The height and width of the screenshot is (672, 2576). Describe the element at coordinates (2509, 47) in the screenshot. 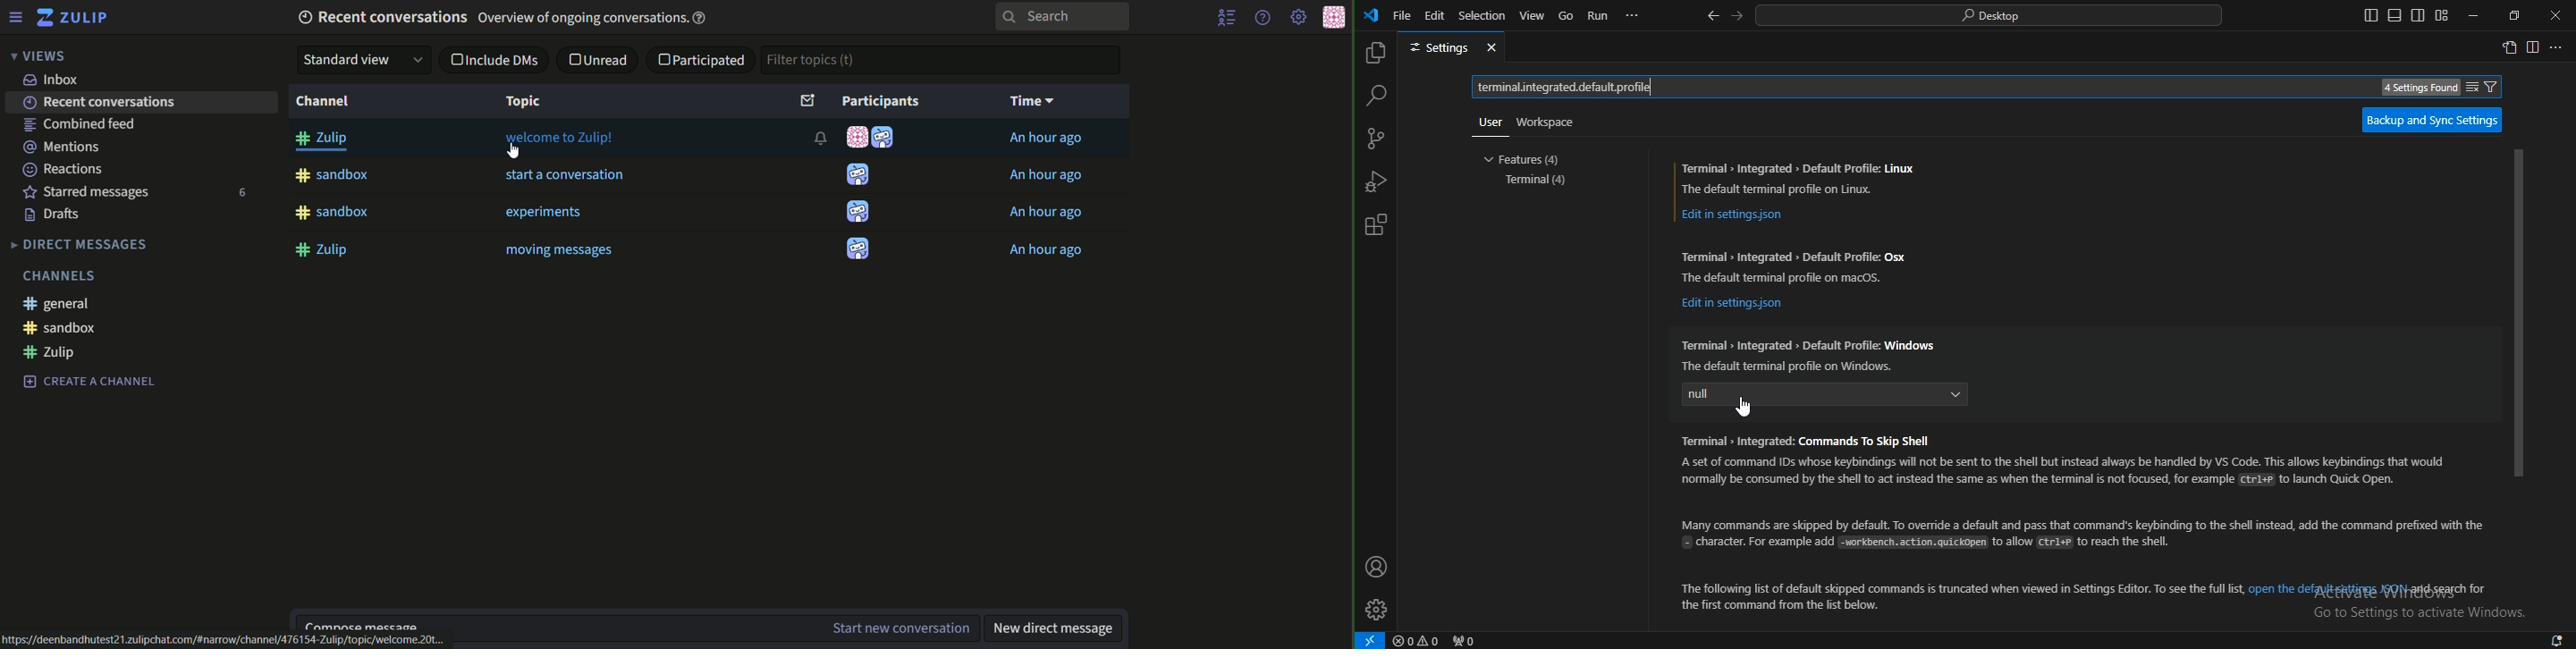

I see `open settings window` at that location.